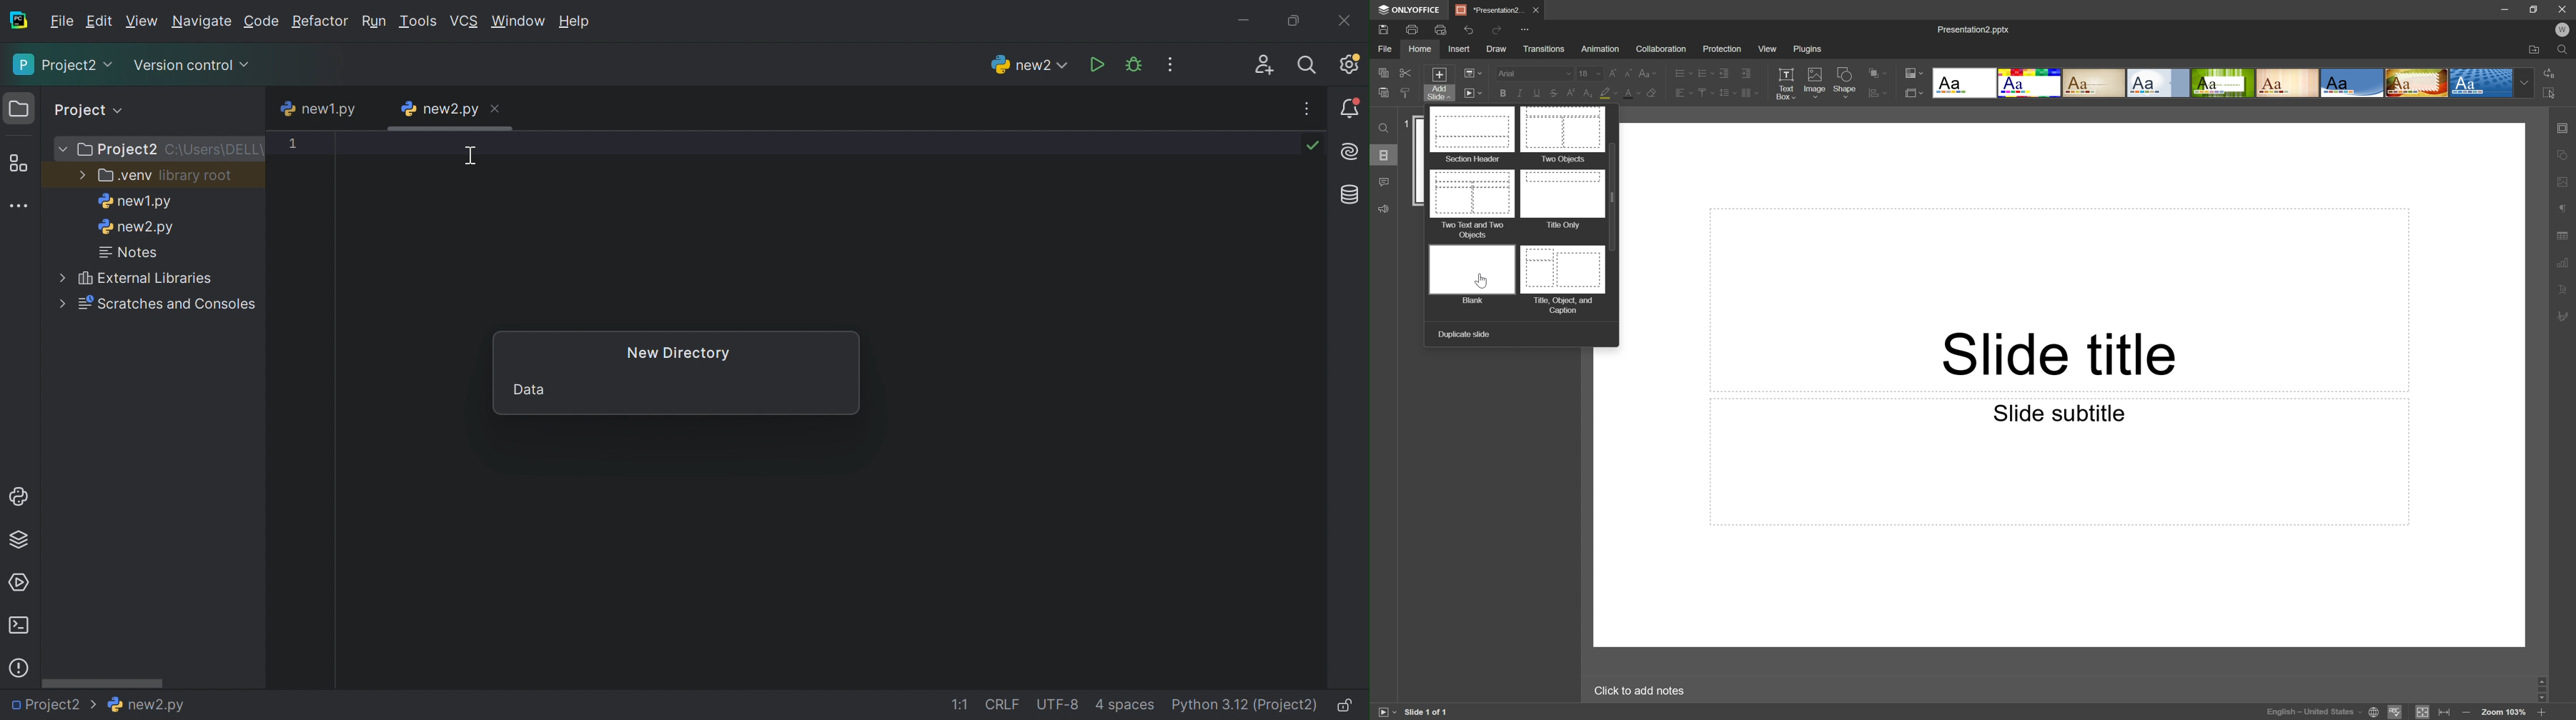  What do you see at coordinates (2543, 711) in the screenshot?
I see `Zoom in` at bounding box center [2543, 711].